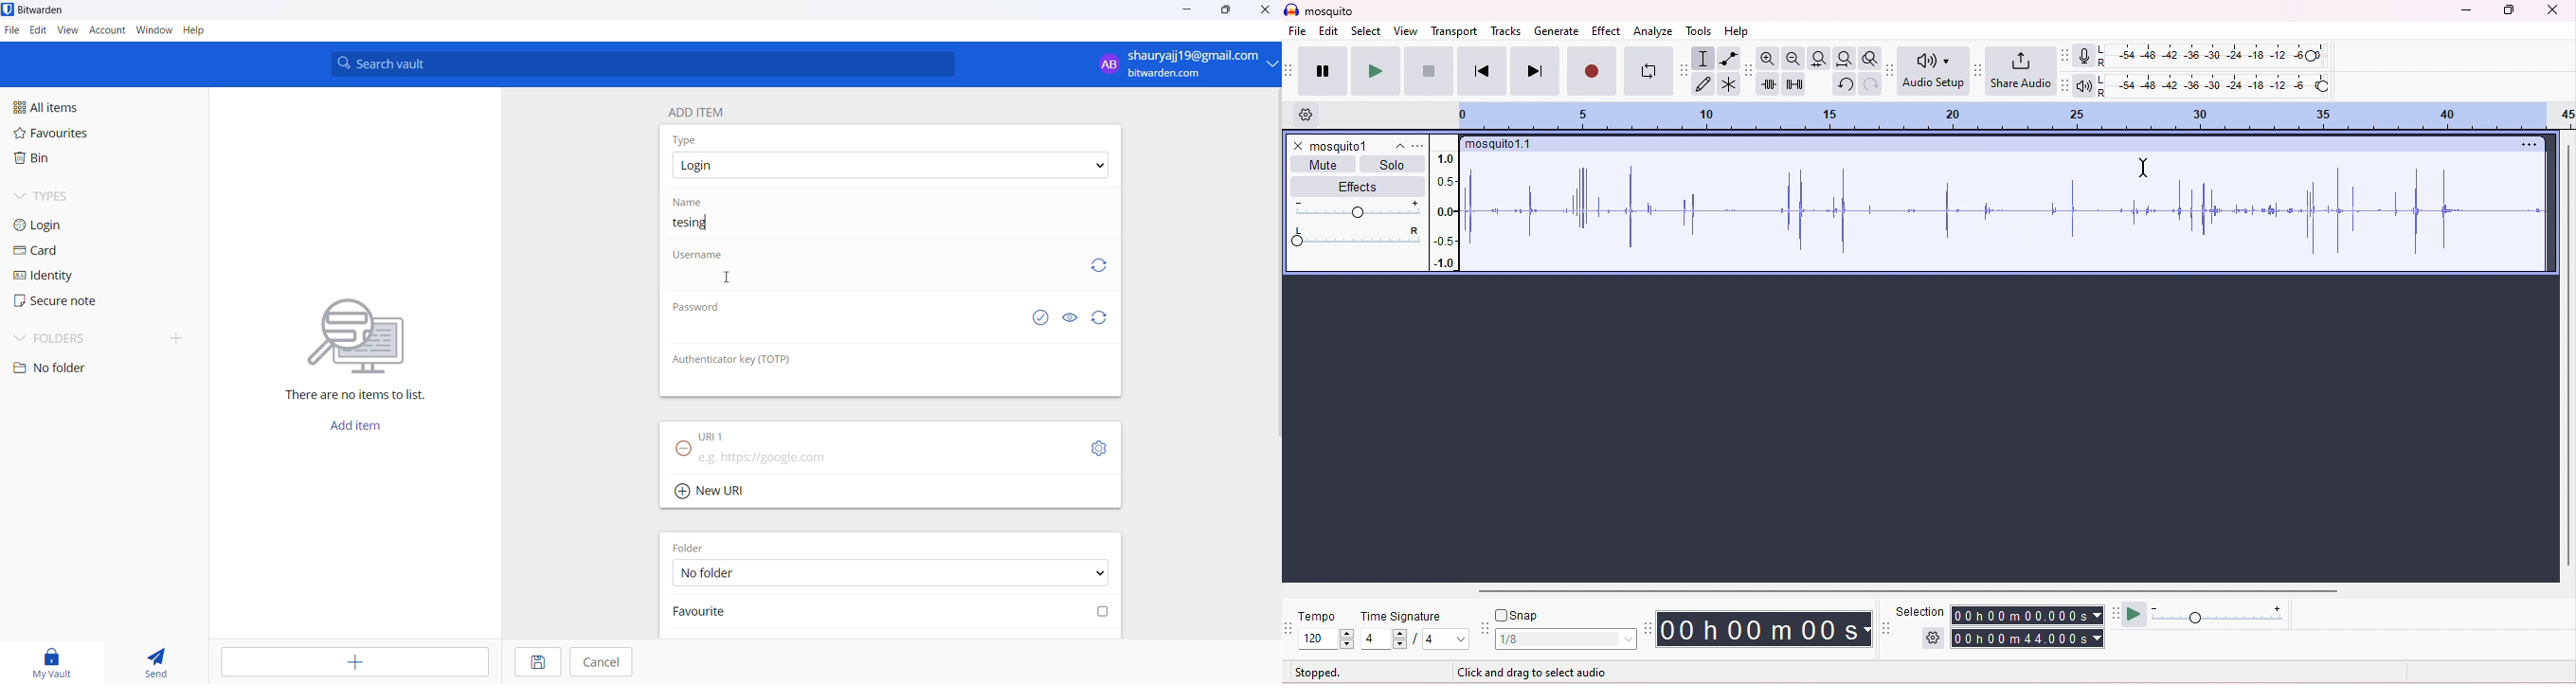 Image resolution: width=2576 pixels, height=700 pixels. Describe the element at coordinates (357, 663) in the screenshot. I see `add entry` at that location.